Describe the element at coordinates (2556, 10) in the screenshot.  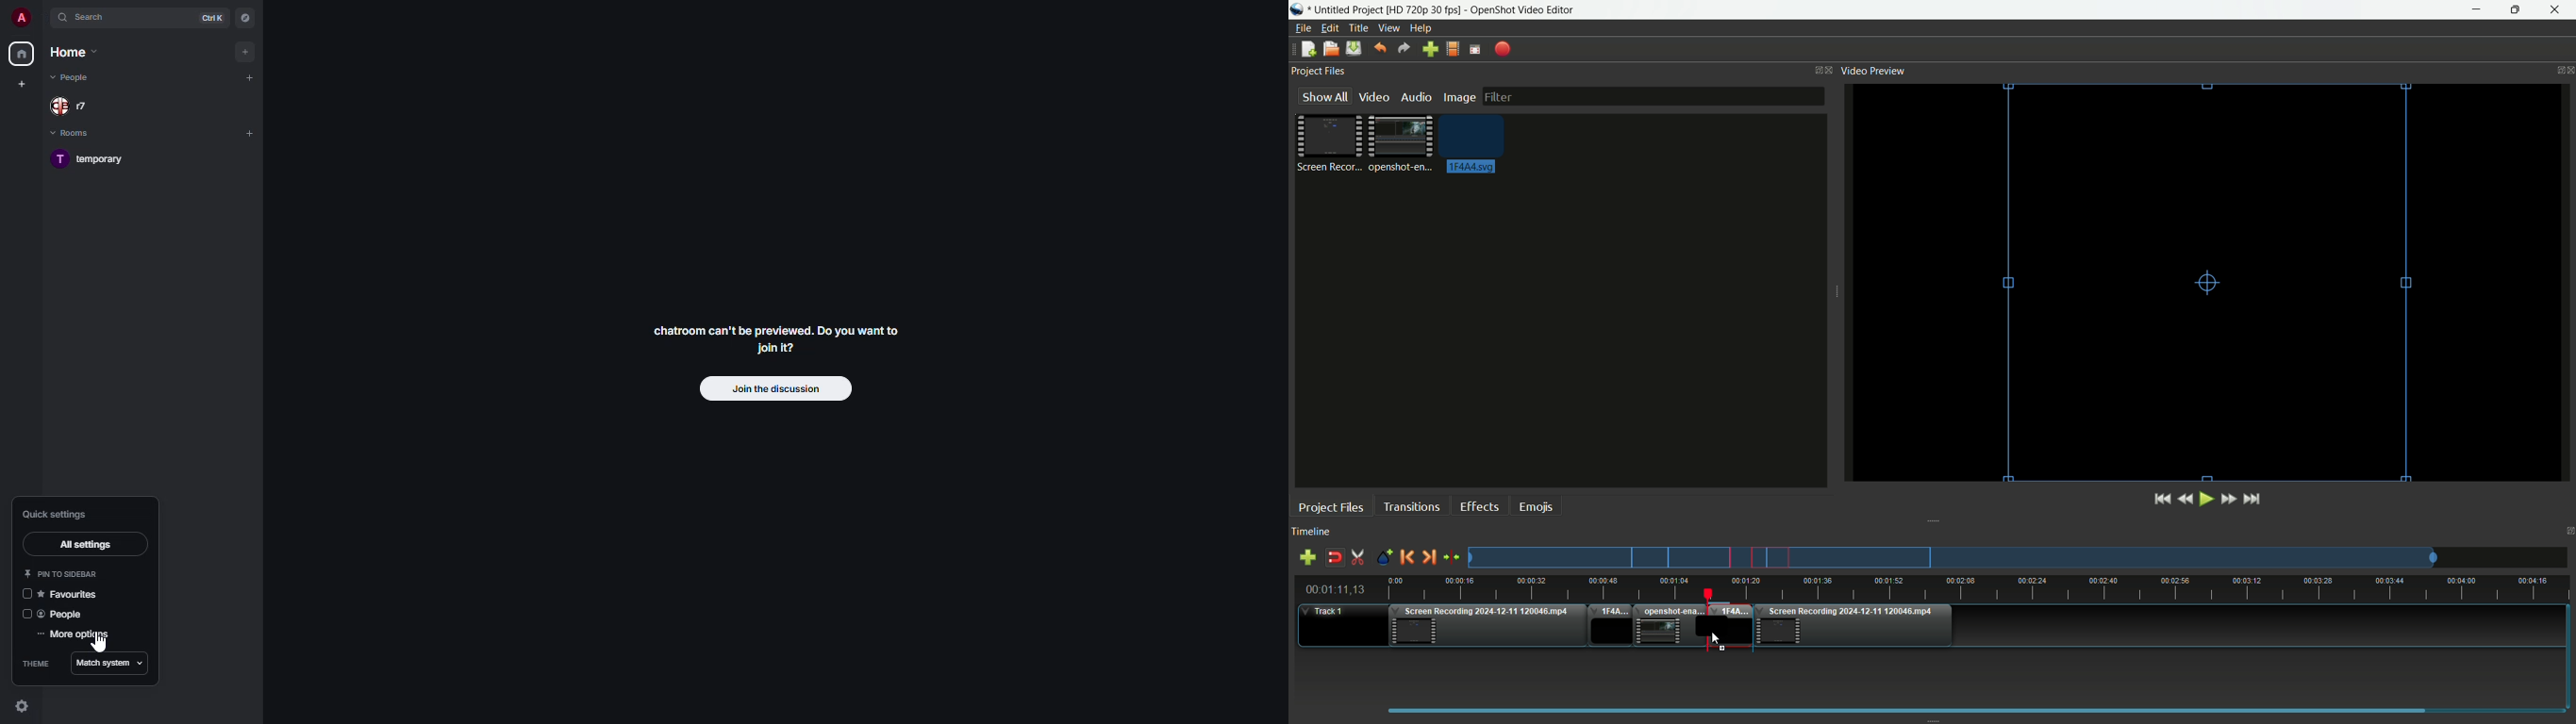
I see `close app` at that location.